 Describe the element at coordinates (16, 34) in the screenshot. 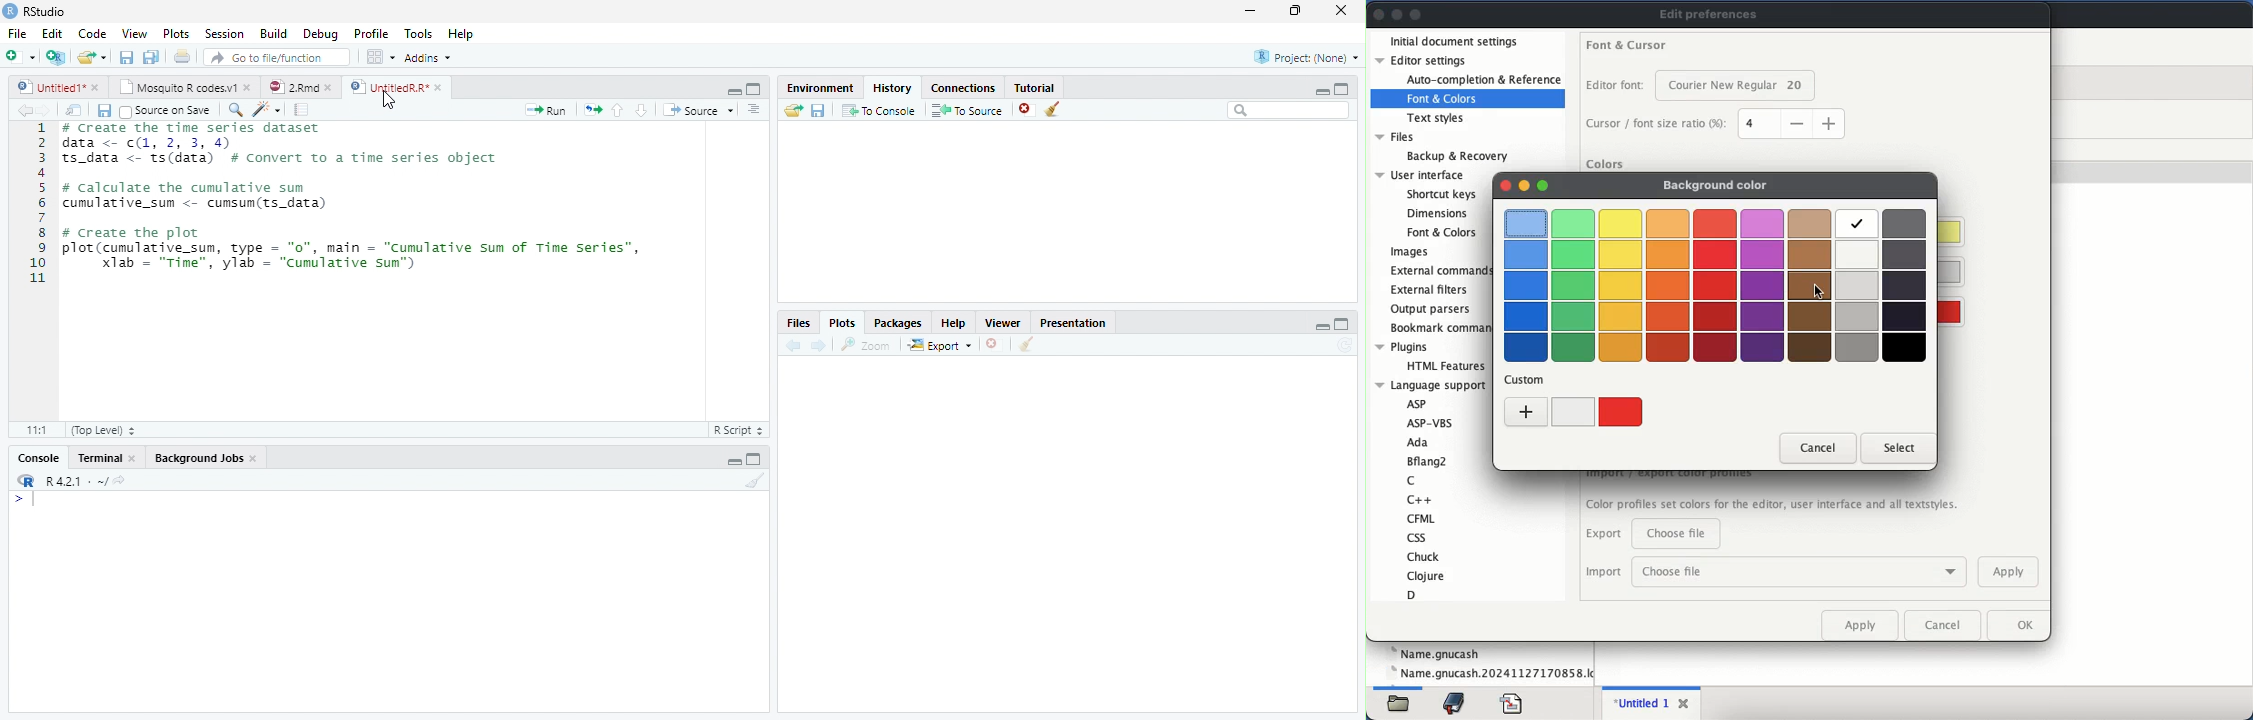

I see `File` at that location.